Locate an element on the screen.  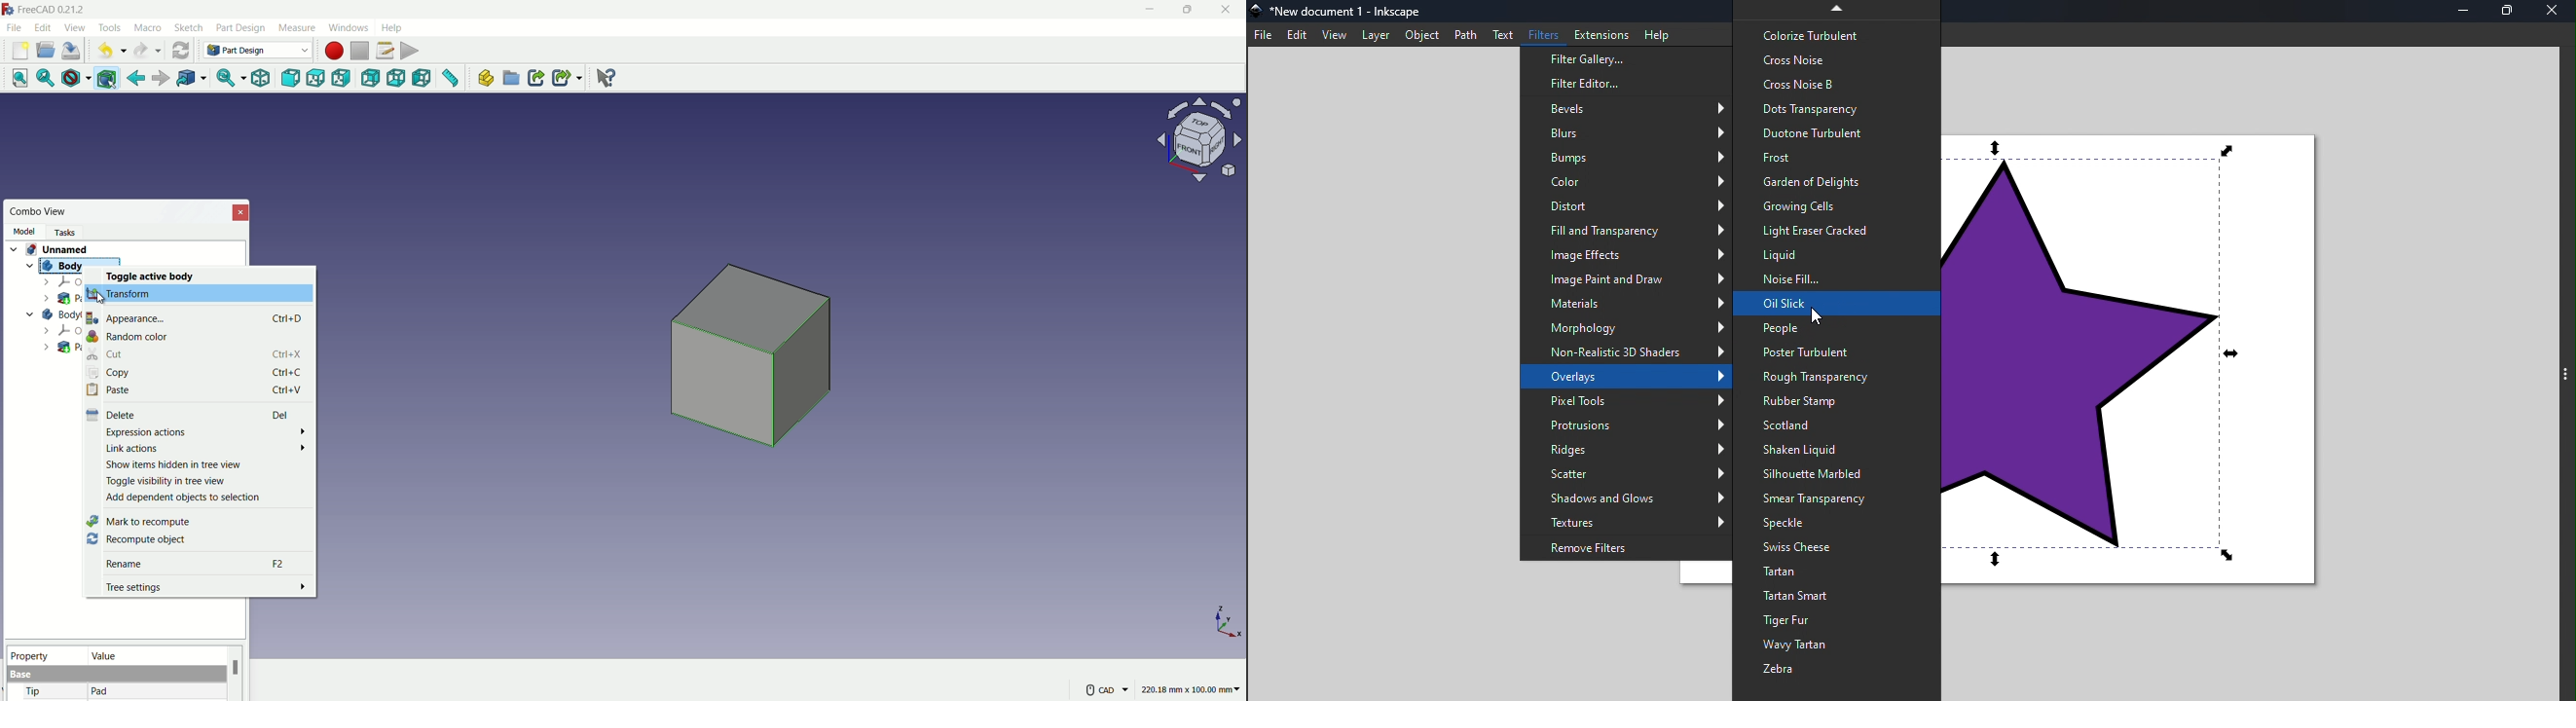
Silhouette Marbeld is located at coordinates (1841, 472).